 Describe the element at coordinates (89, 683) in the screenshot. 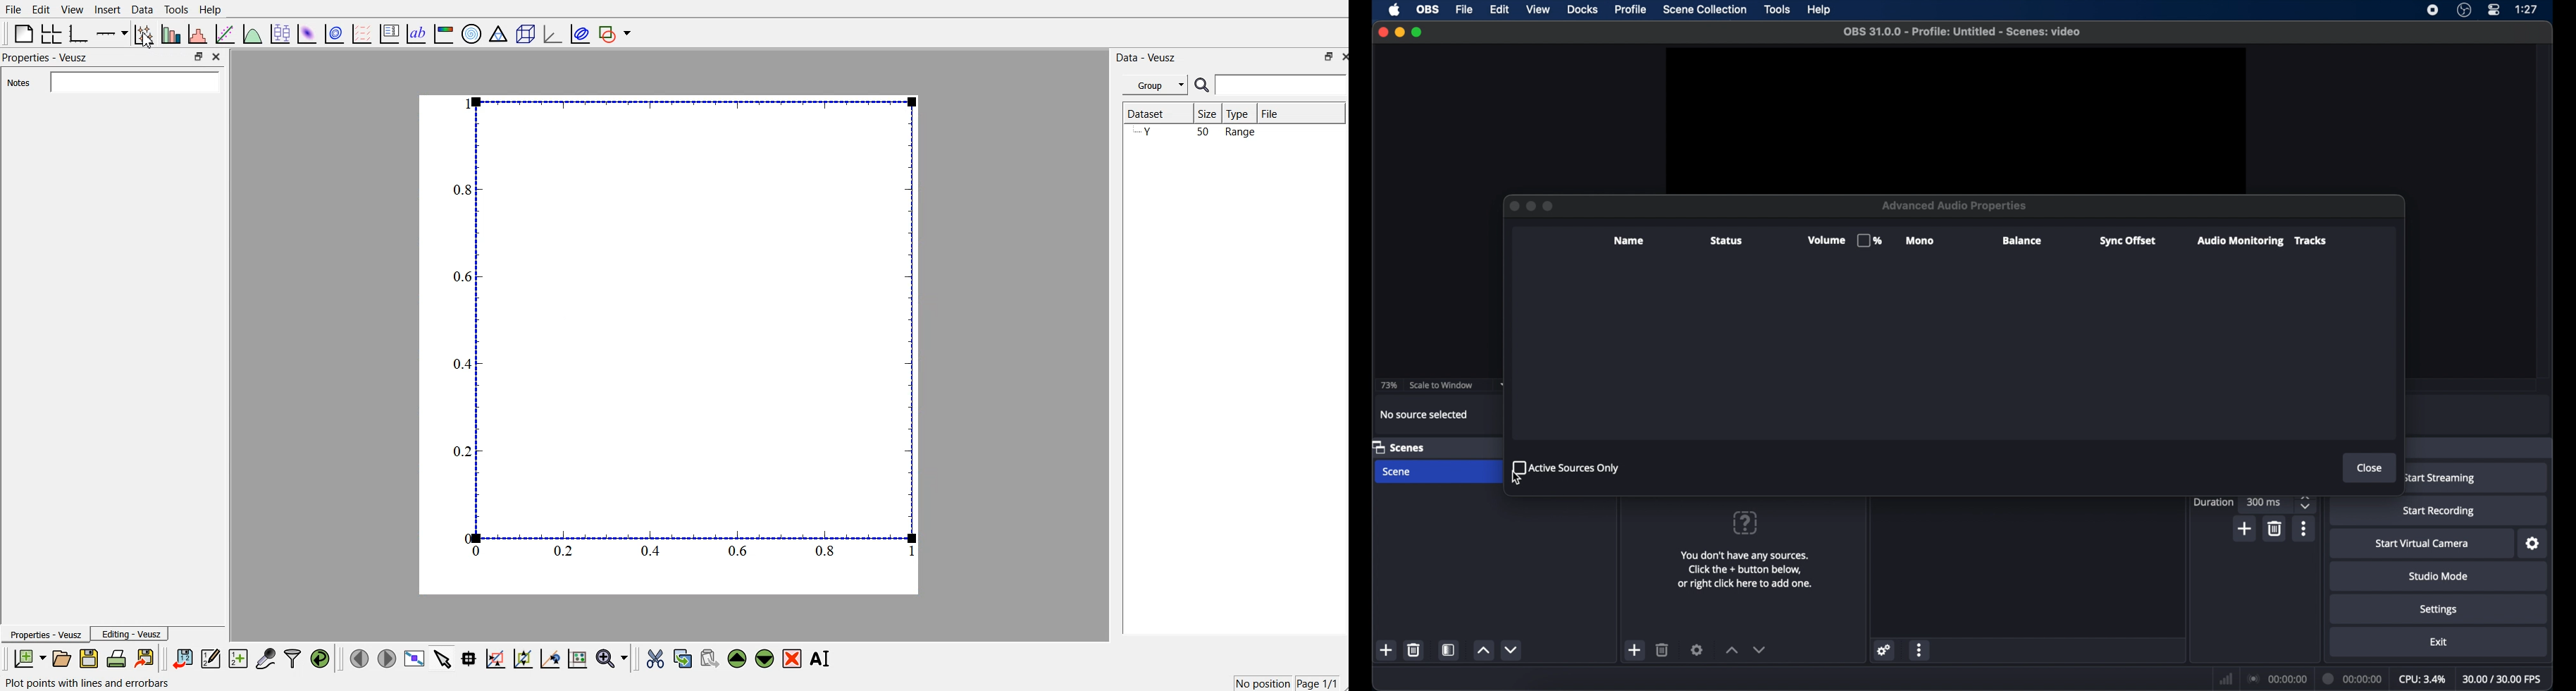

I see `plot points with lines and error bars` at that location.